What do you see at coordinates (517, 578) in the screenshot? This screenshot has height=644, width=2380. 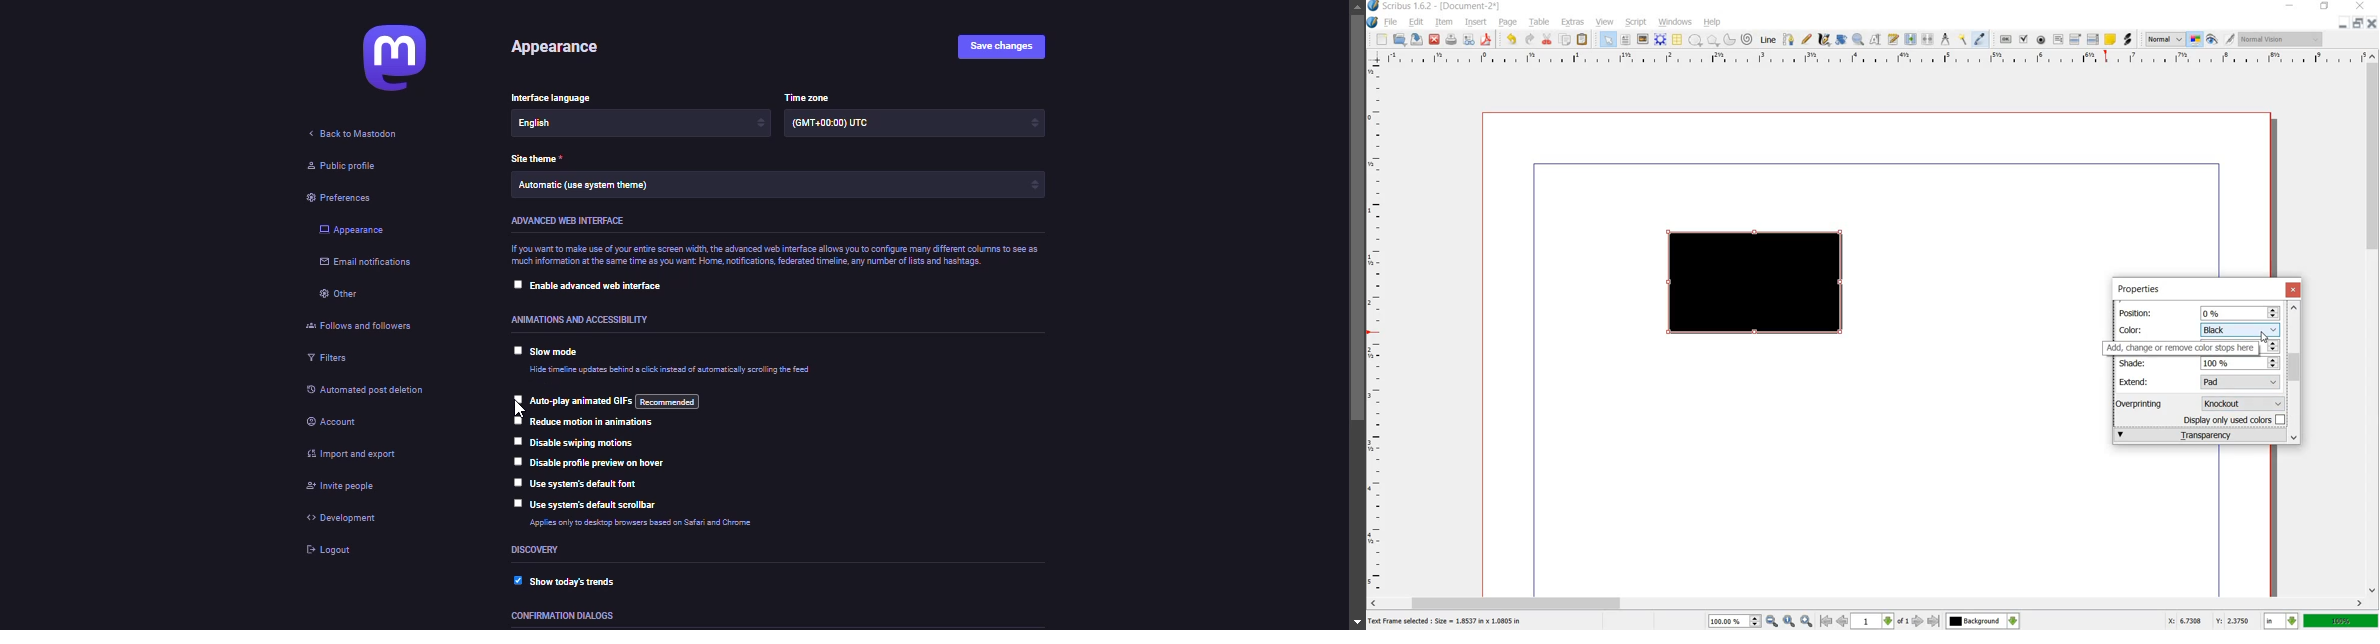 I see `enabled` at bounding box center [517, 578].